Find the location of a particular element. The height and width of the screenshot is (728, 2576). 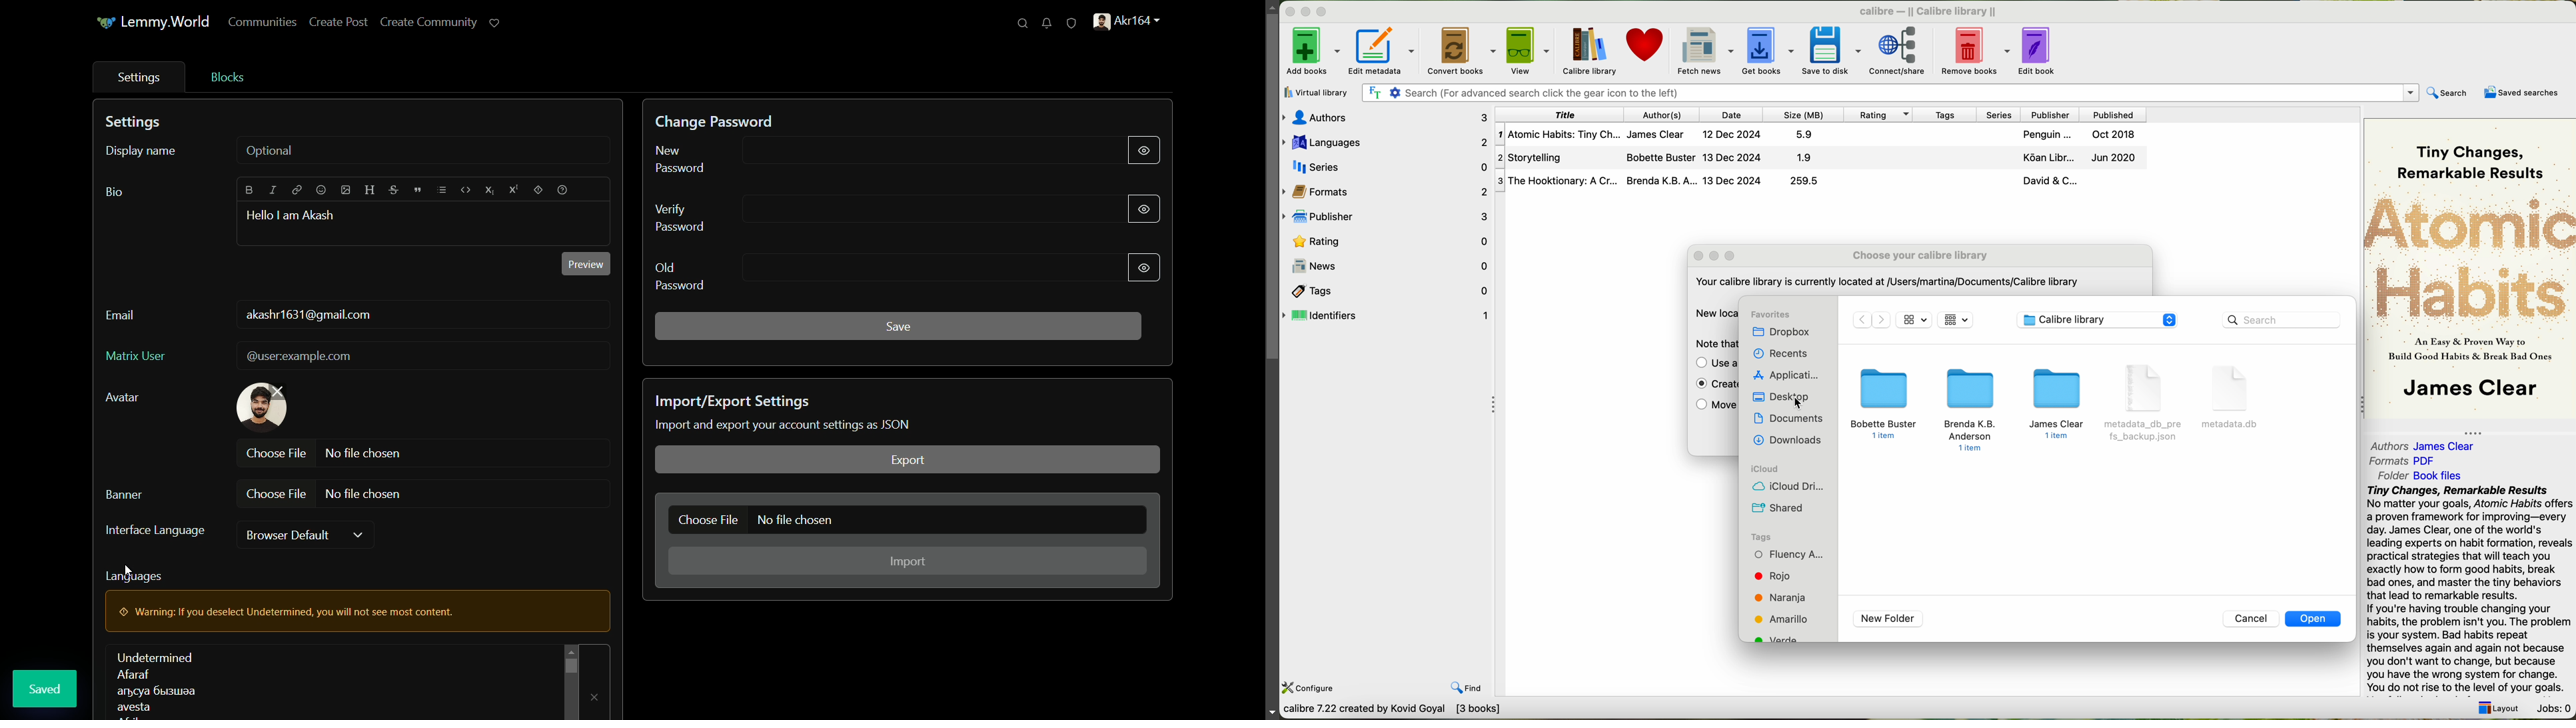

icloud is located at coordinates (1765, 469).